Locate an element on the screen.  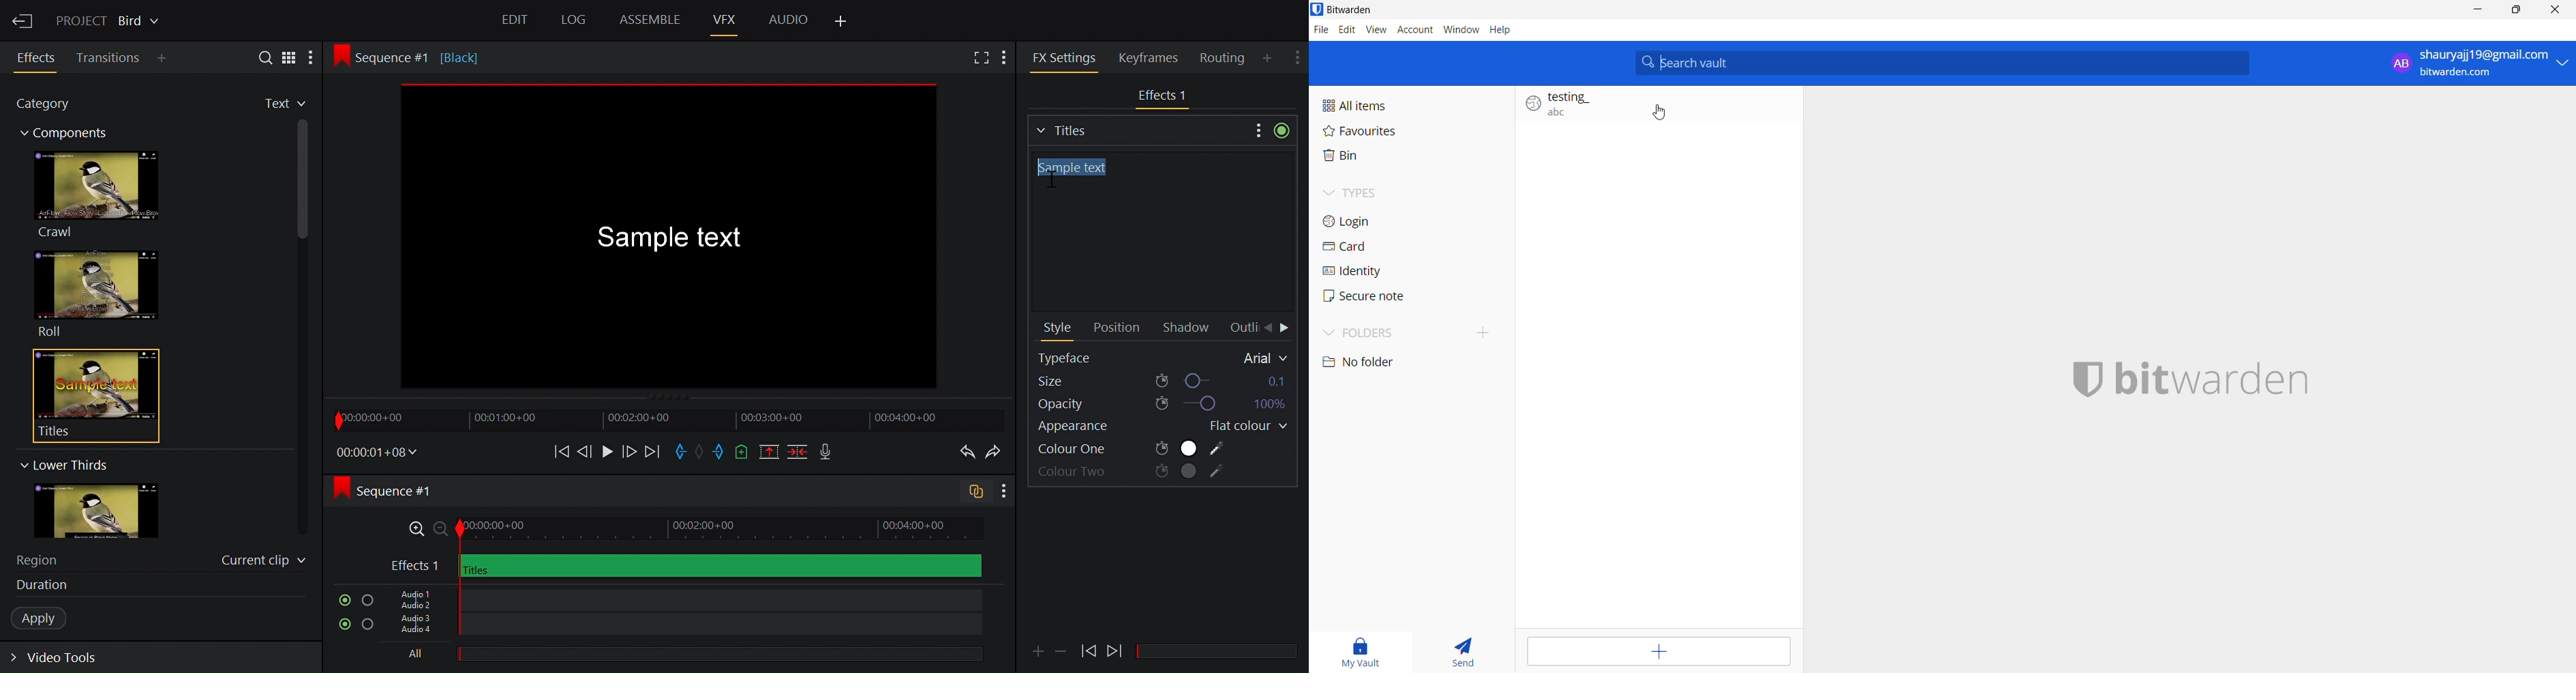
Nudge one frame forward is located at coordinates (628, 451).